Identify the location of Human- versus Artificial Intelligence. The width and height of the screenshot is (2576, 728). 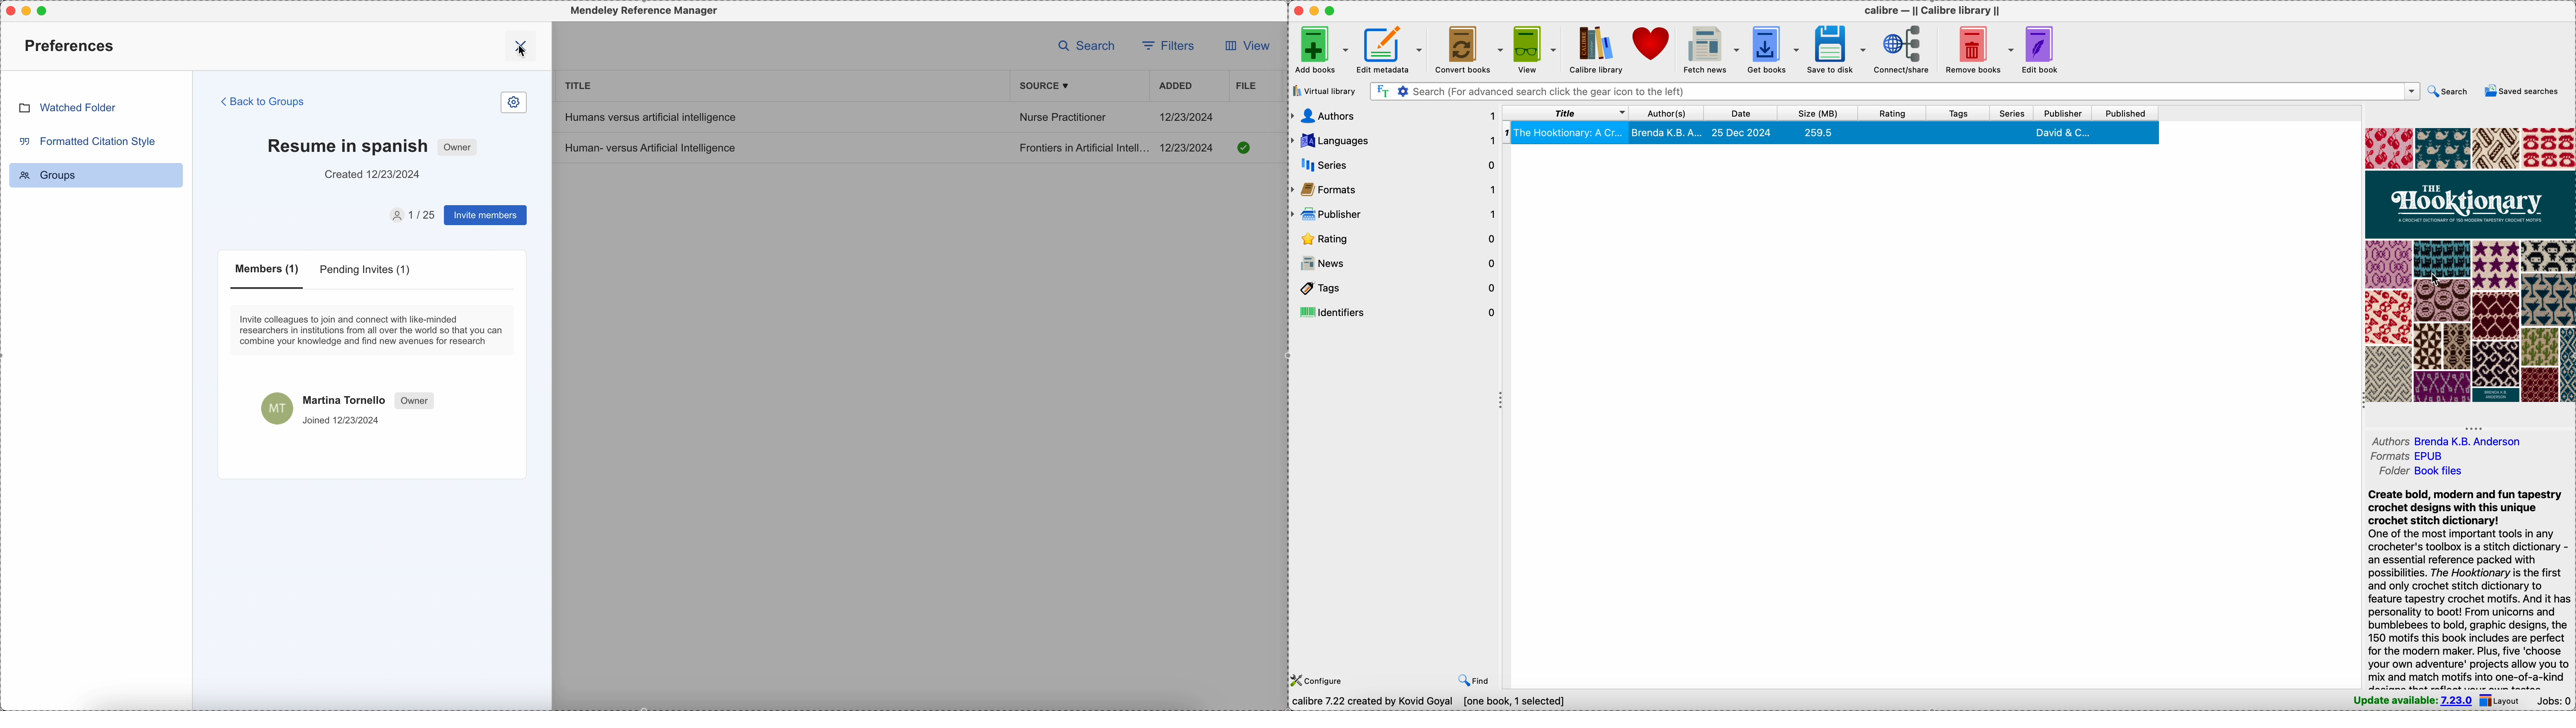
(653, 147).